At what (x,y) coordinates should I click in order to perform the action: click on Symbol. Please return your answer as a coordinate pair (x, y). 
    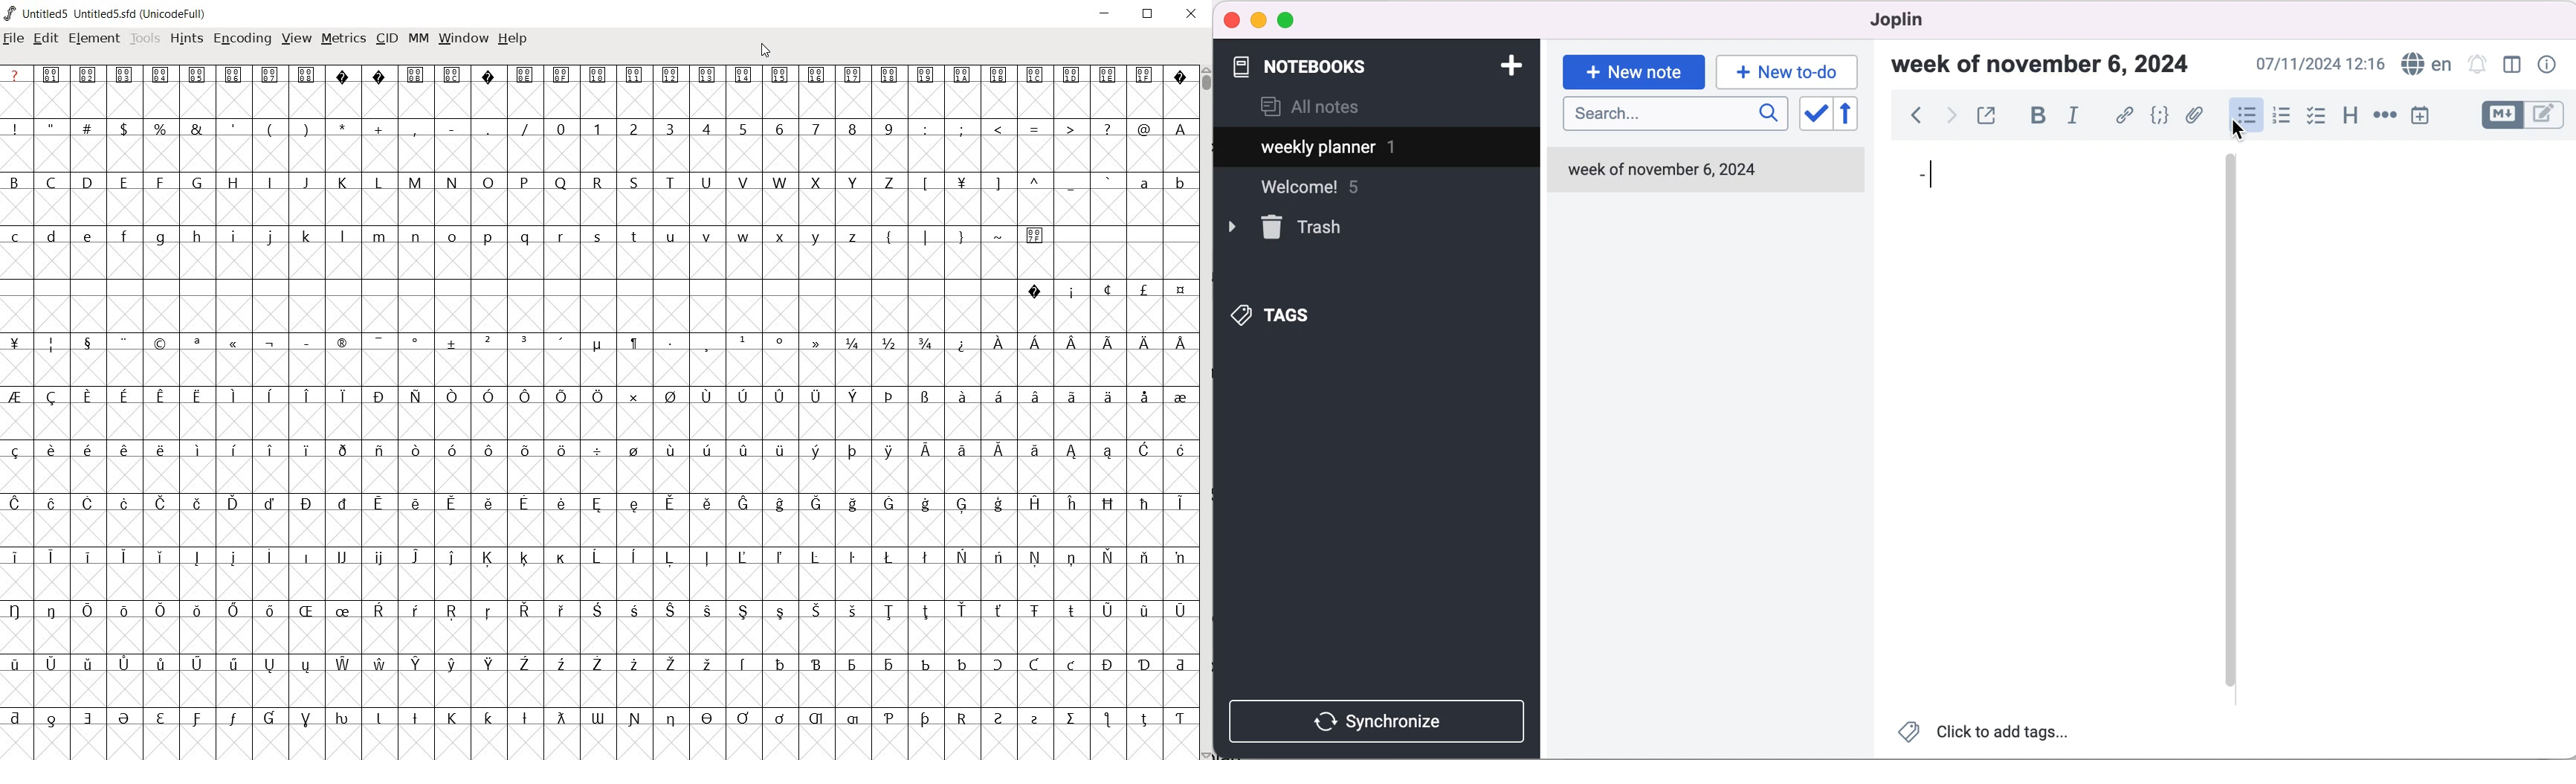
    Looking at the image, I should click on (634, 718).